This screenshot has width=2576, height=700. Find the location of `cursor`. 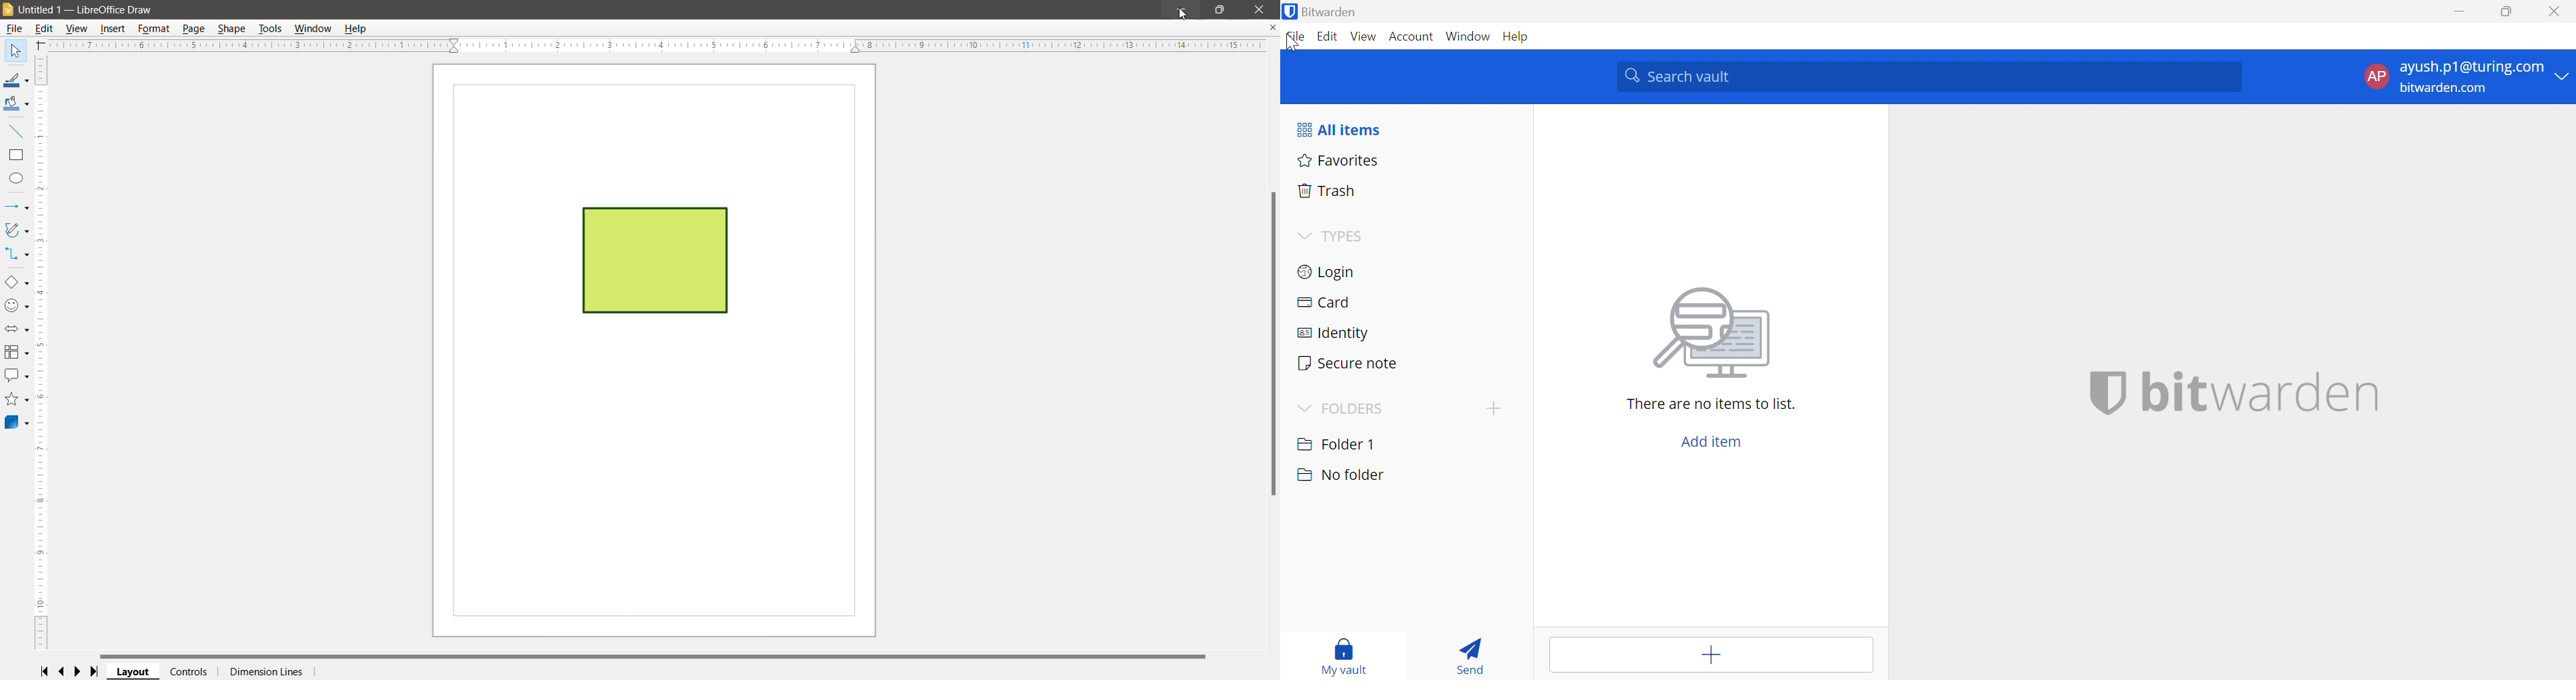

cursor is located at coordinates (1294, 43).